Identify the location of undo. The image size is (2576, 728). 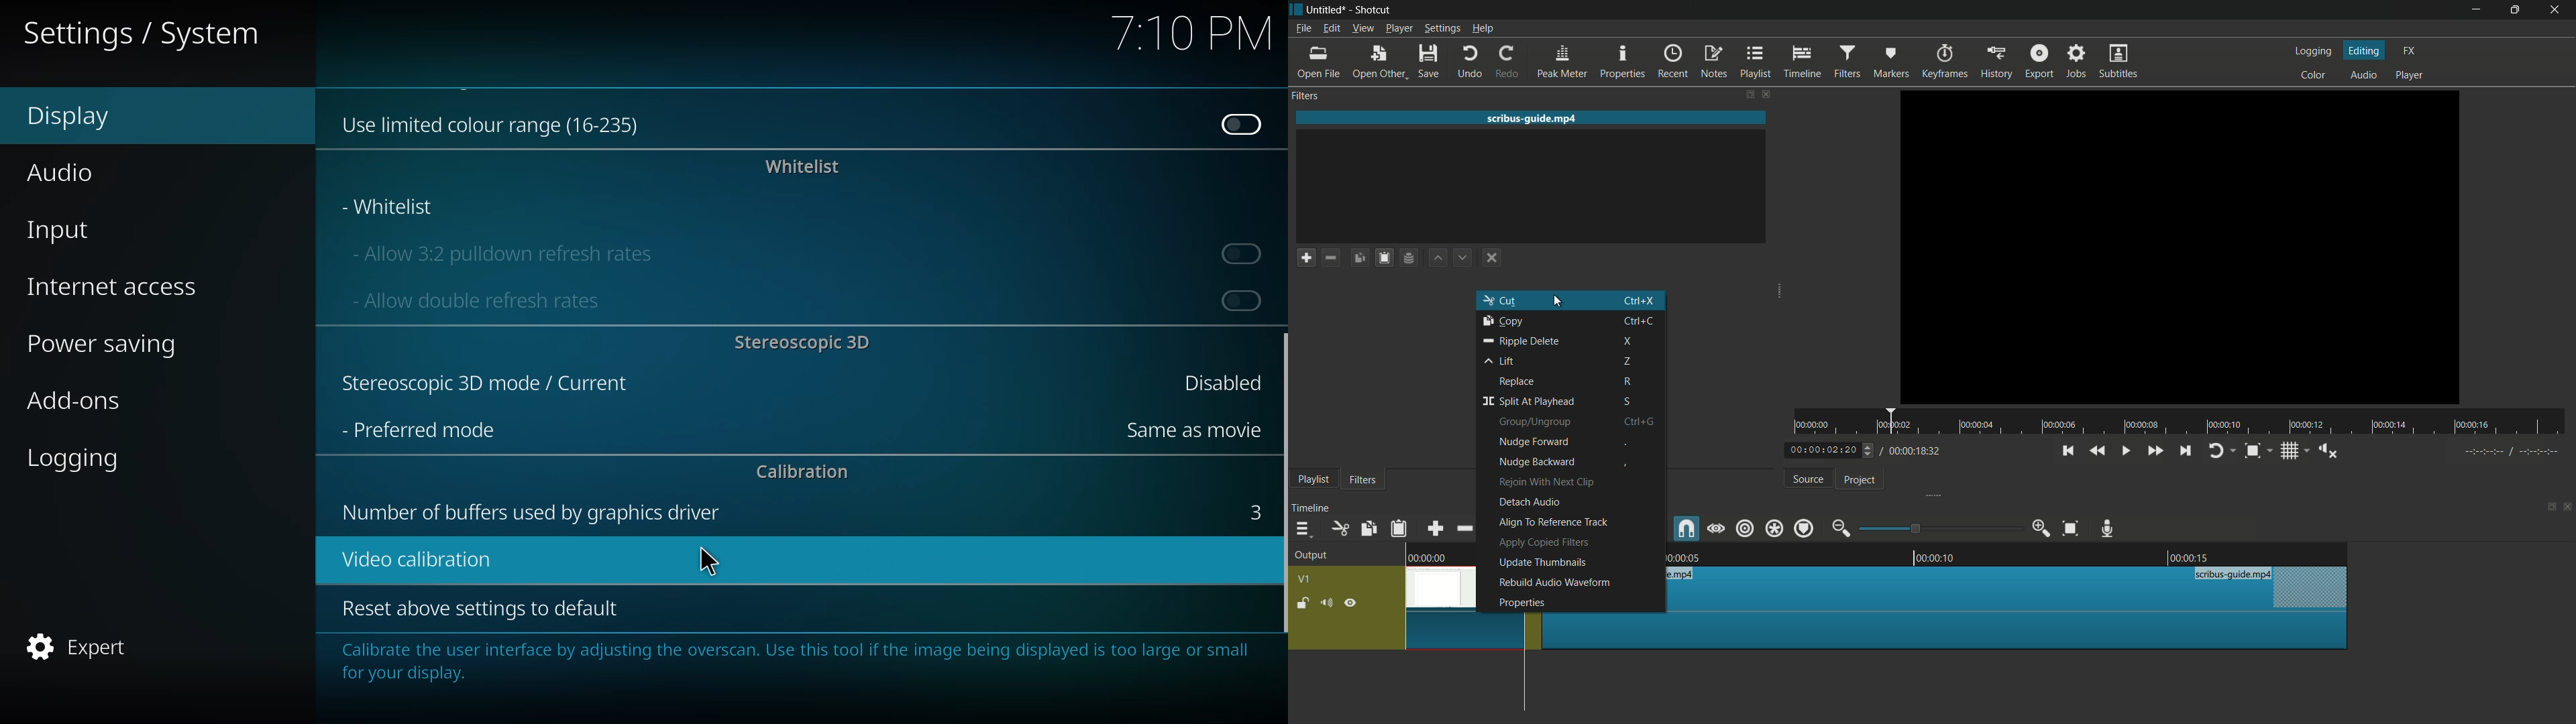
(1472, 61).